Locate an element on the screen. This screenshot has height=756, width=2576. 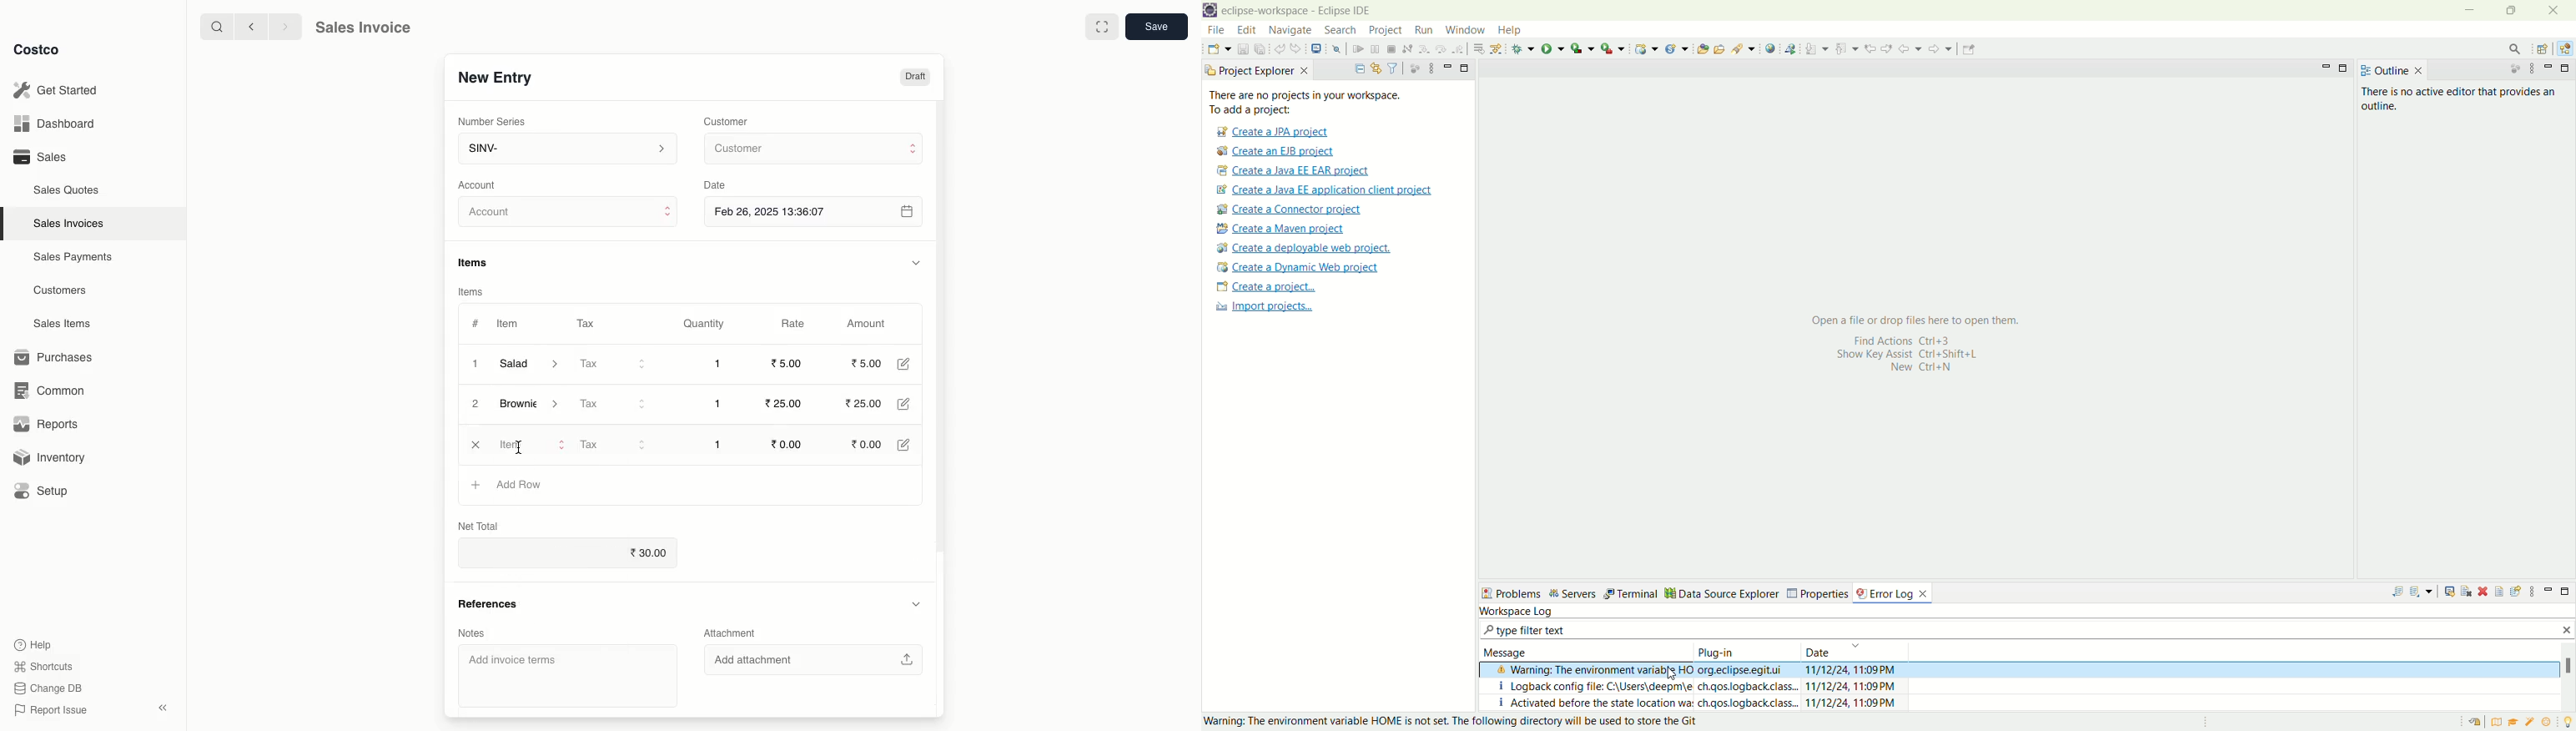
import log is located at coordinates (2424, 594).